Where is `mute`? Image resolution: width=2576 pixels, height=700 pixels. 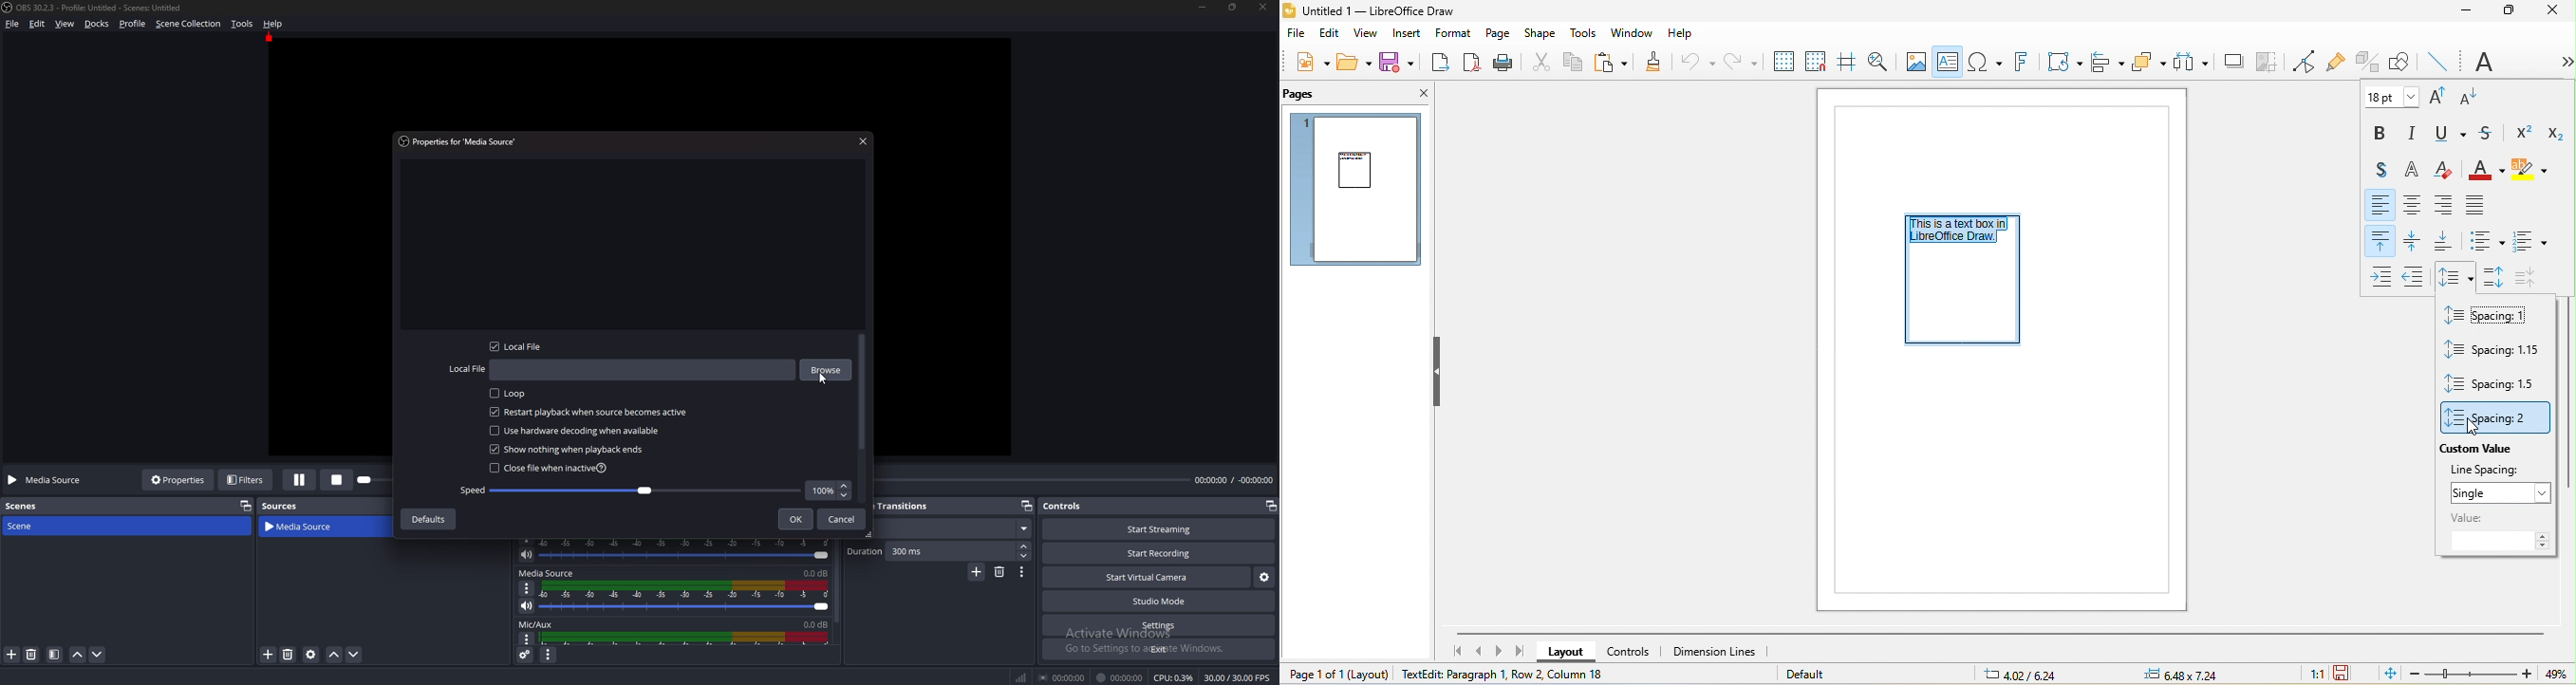 mute is located at coordinates (527, 606).